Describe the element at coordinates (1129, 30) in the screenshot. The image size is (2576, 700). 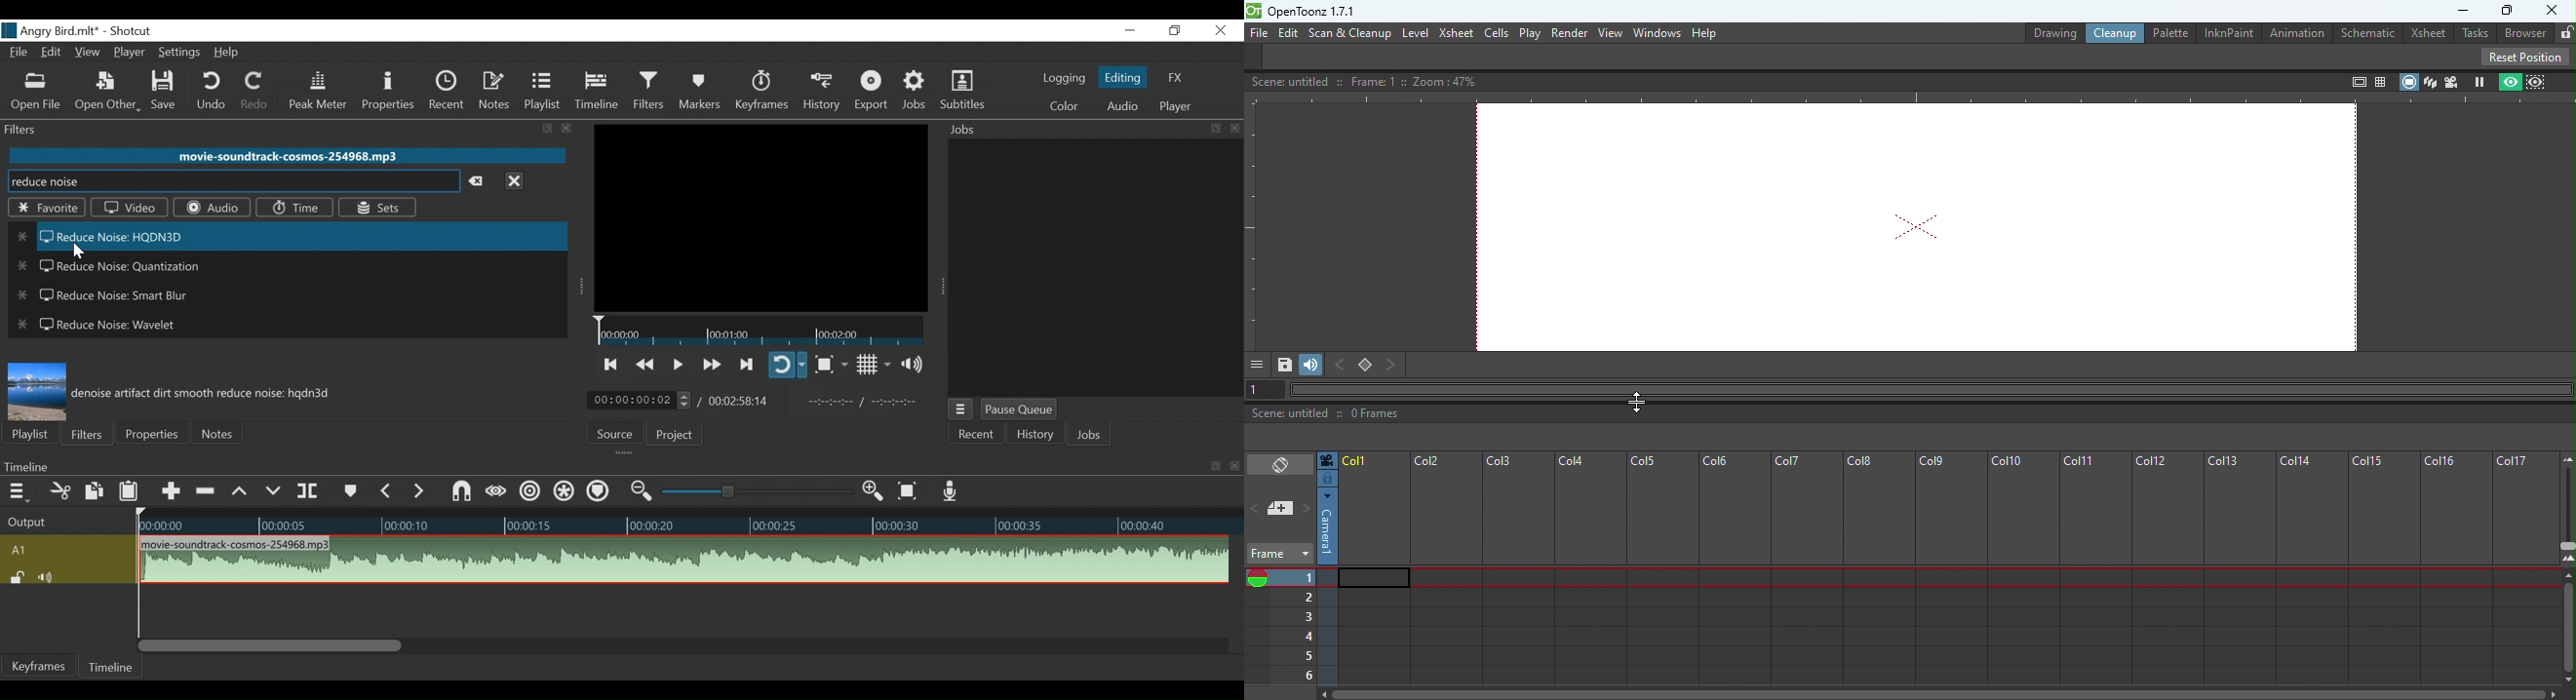
I see `minimize` at that location.